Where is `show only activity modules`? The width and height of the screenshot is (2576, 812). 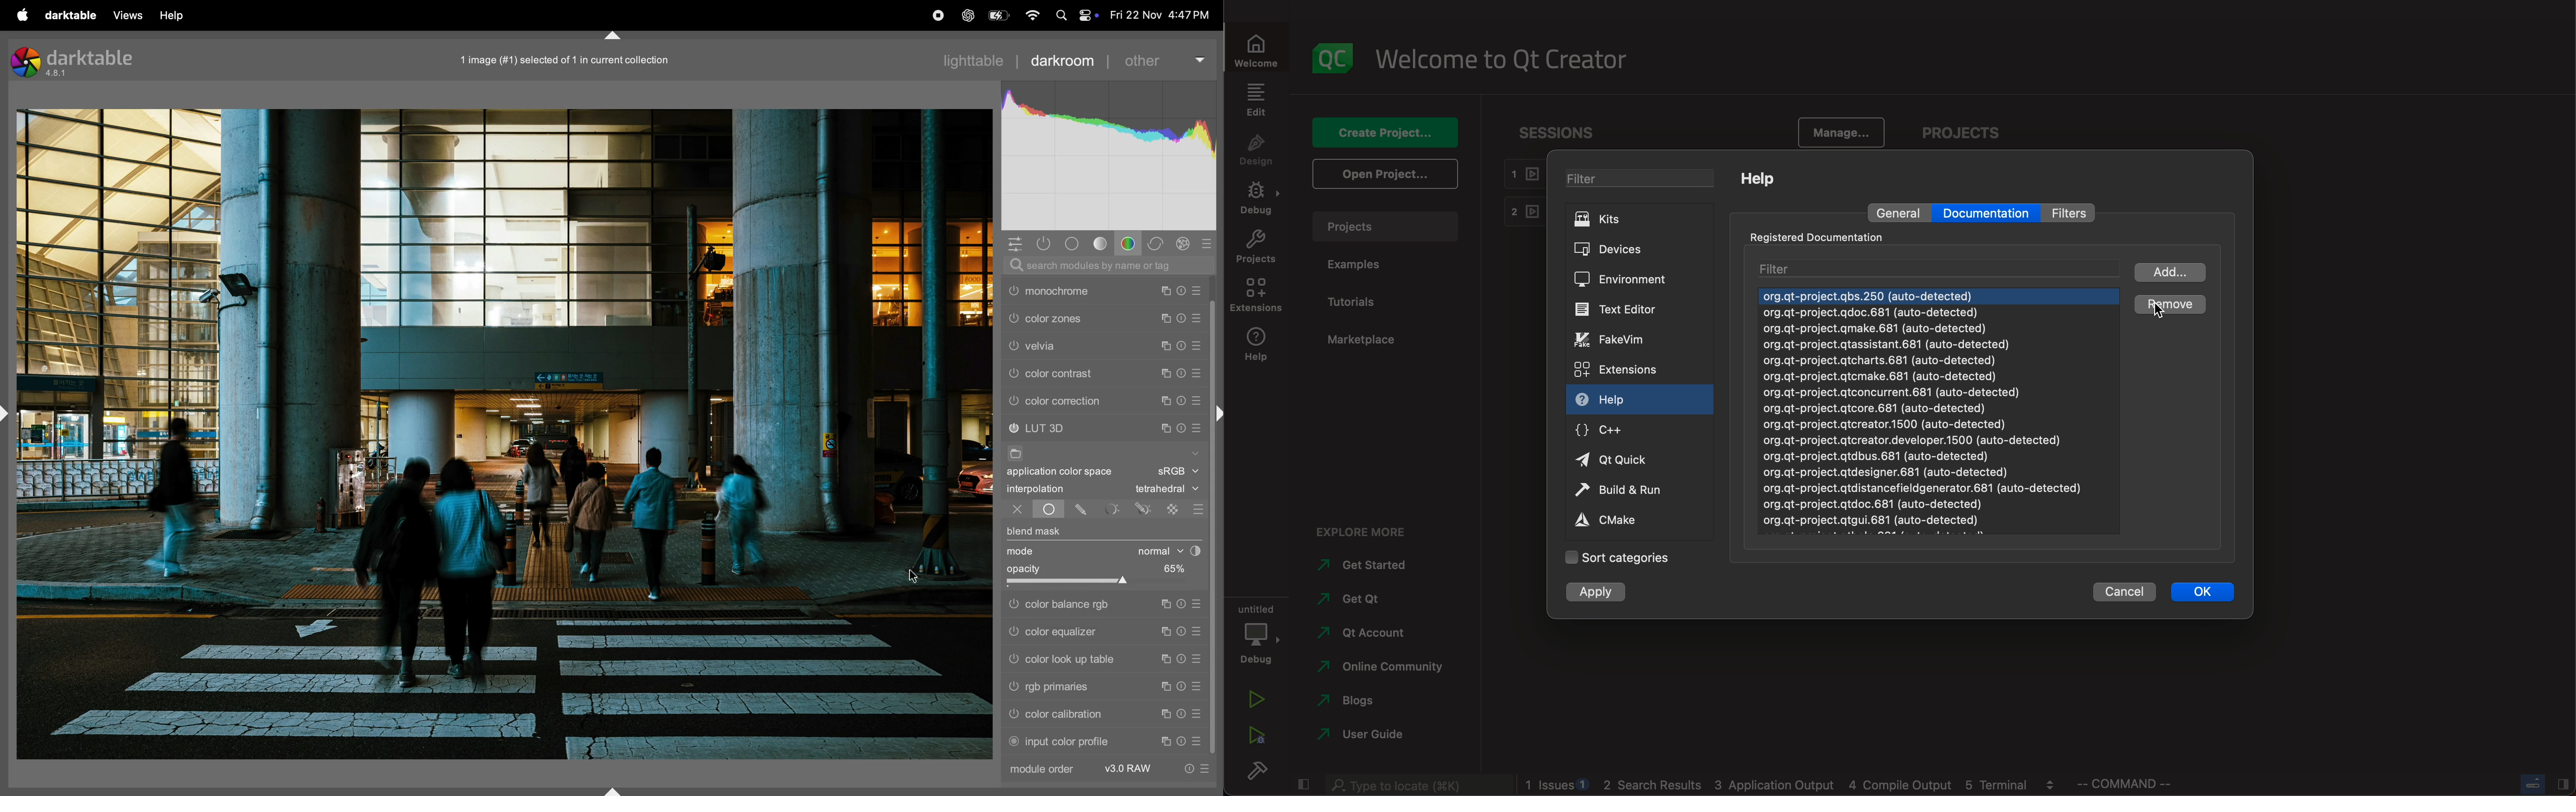 show only activity modules is located at coordinates (1044, 244).